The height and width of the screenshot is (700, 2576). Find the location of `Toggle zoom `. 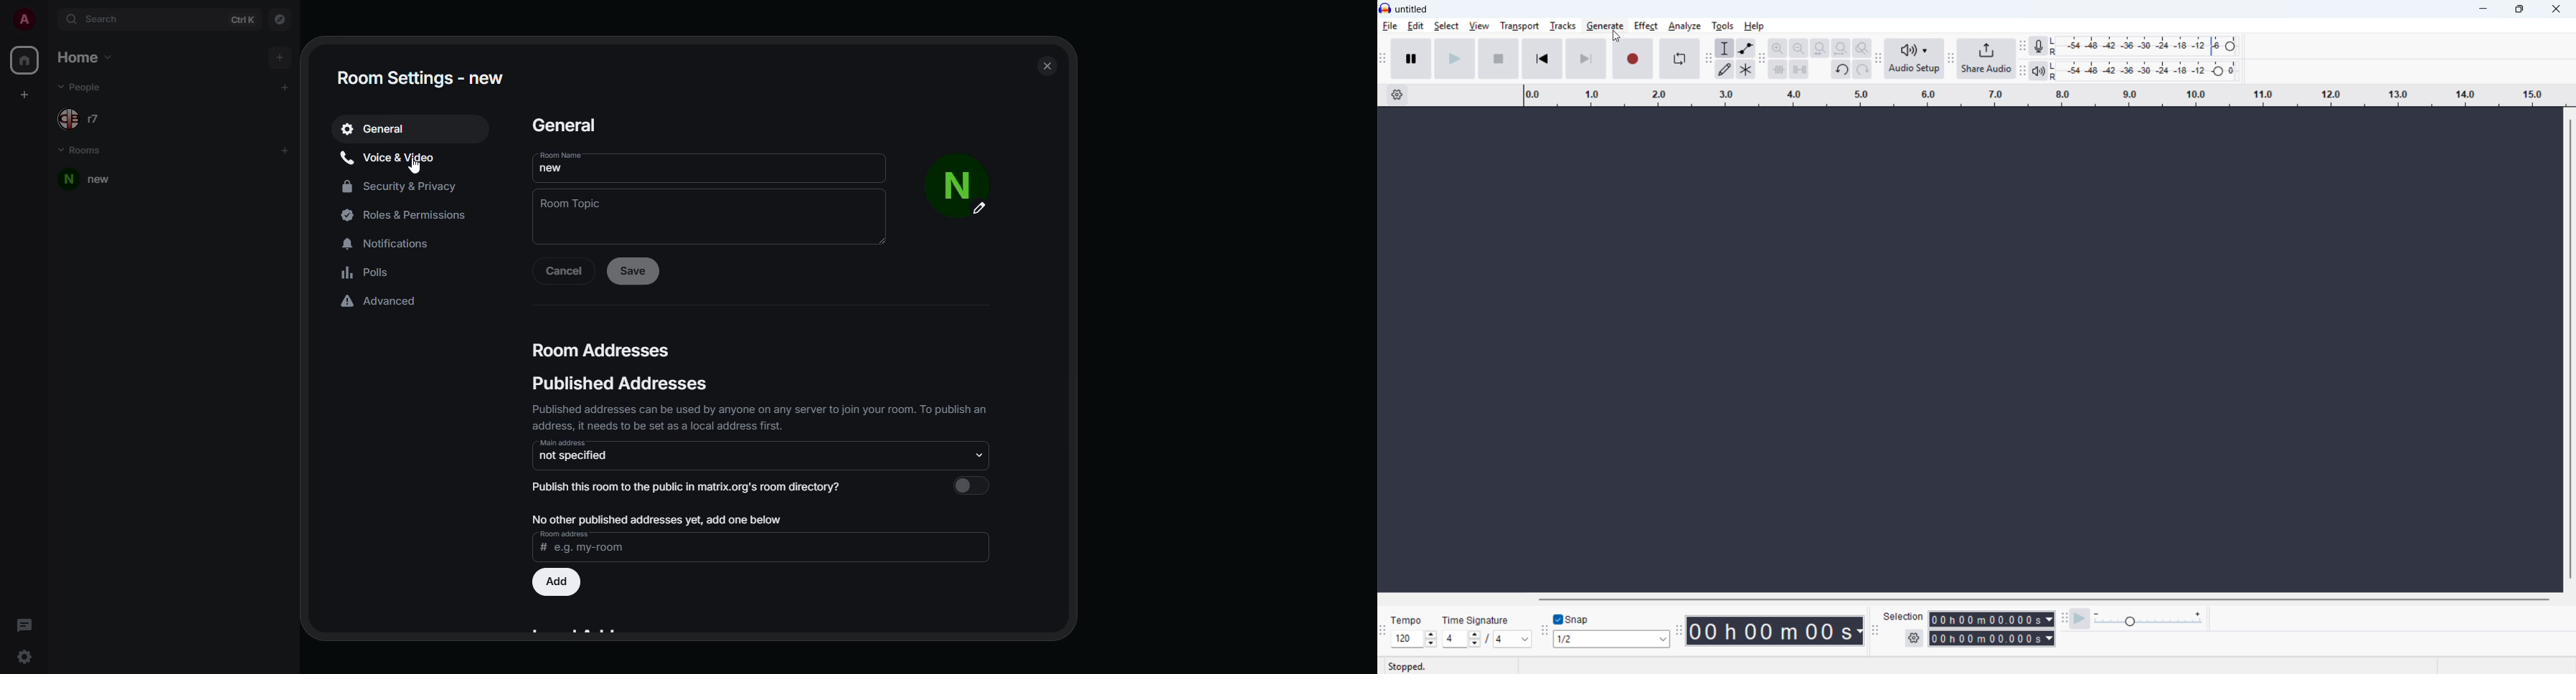

Toggle zoom  is located at coordinates (1861, 48).